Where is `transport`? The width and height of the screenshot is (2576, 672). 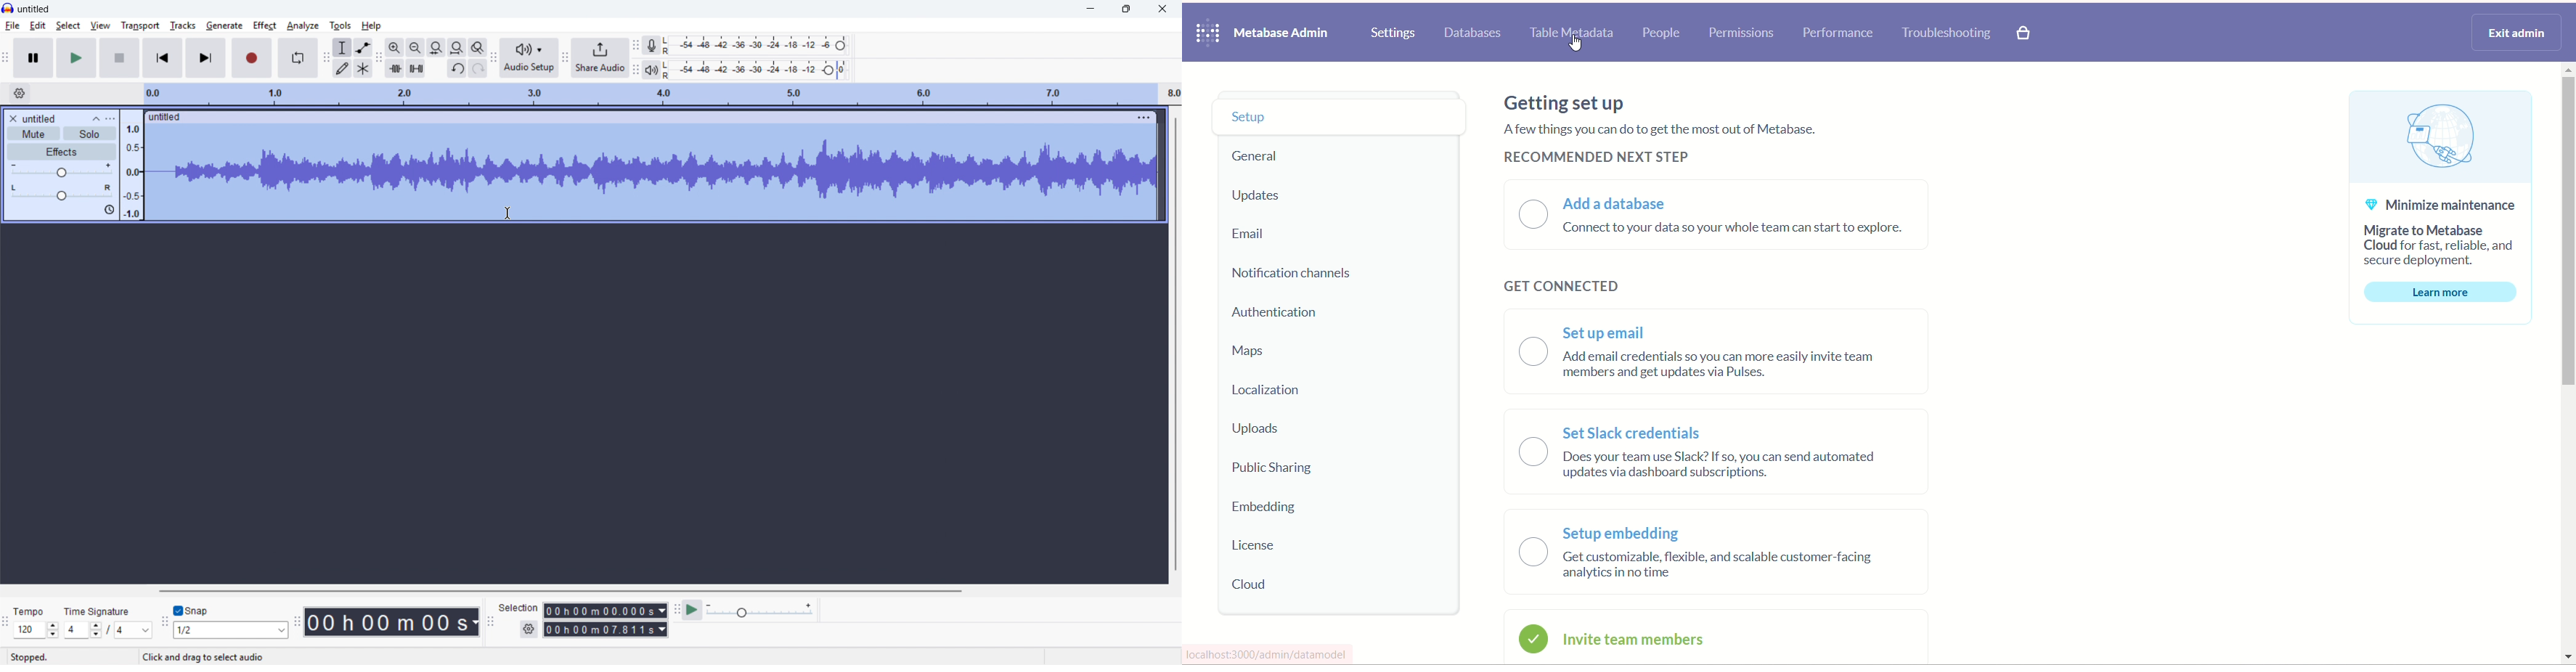 transport is located at coordinates (139, 26).